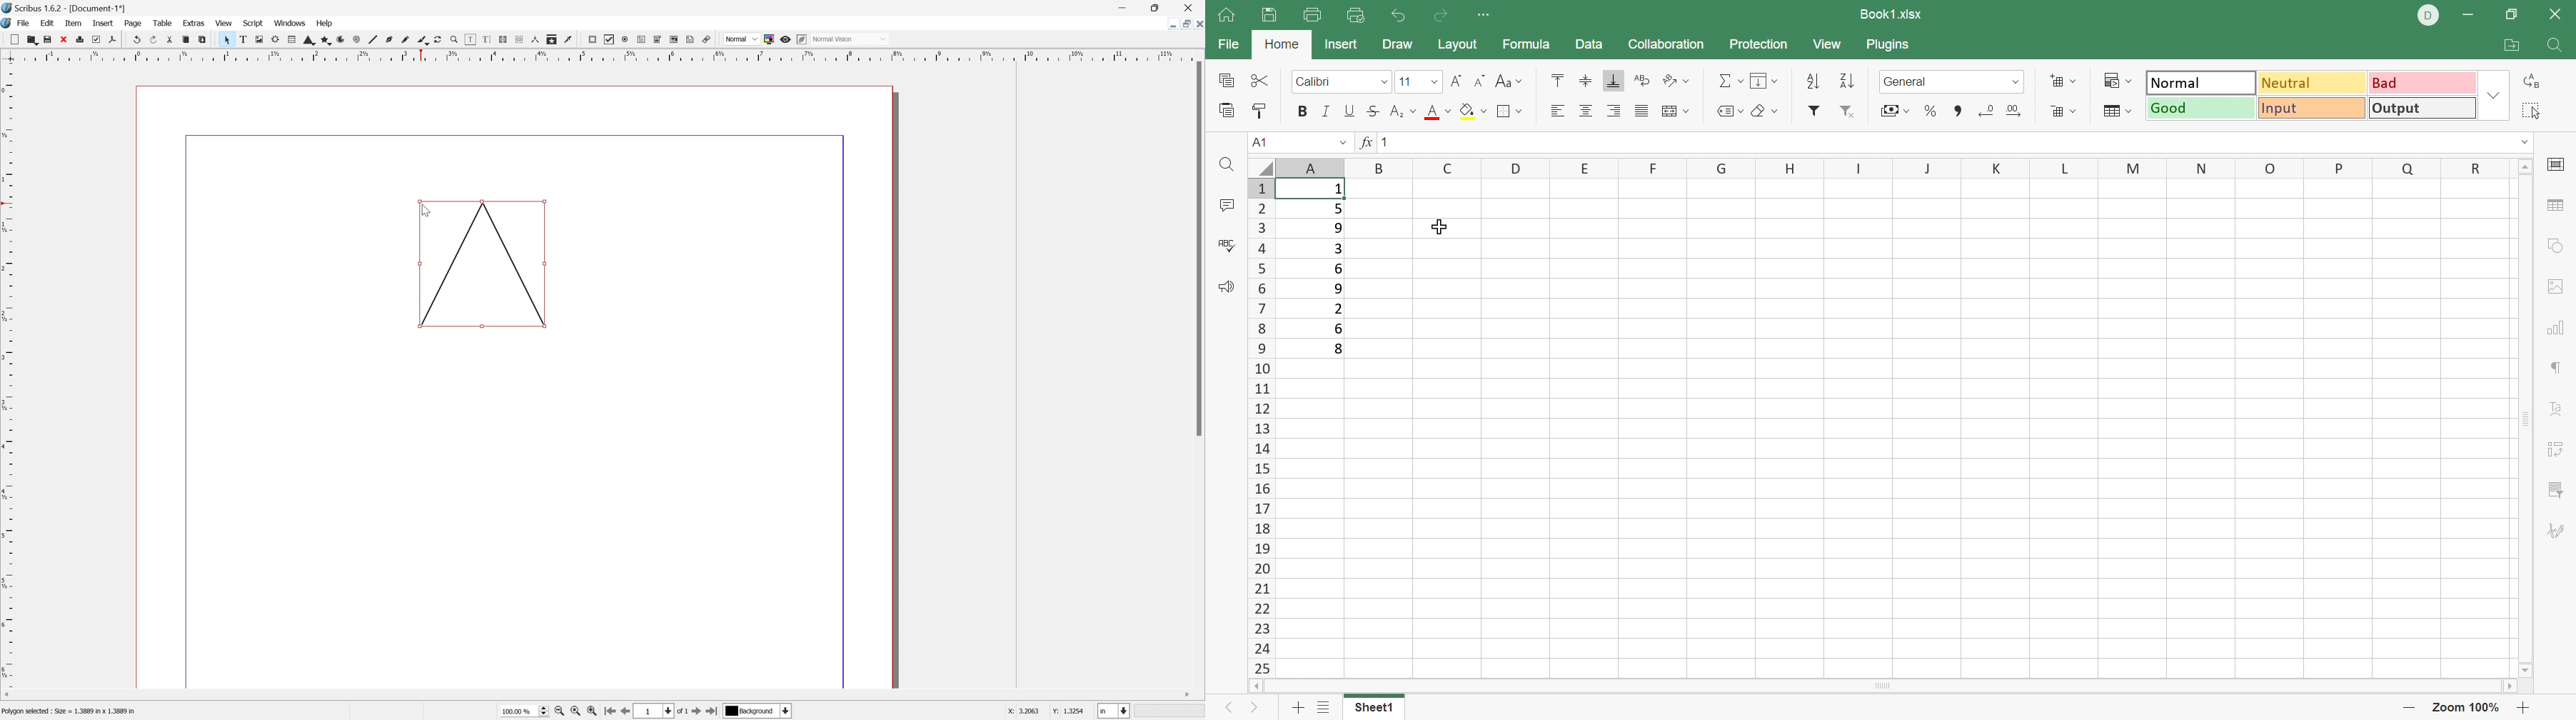 The image size is (2576, 728). I want to click on Drop Down, so click(2494, 96).